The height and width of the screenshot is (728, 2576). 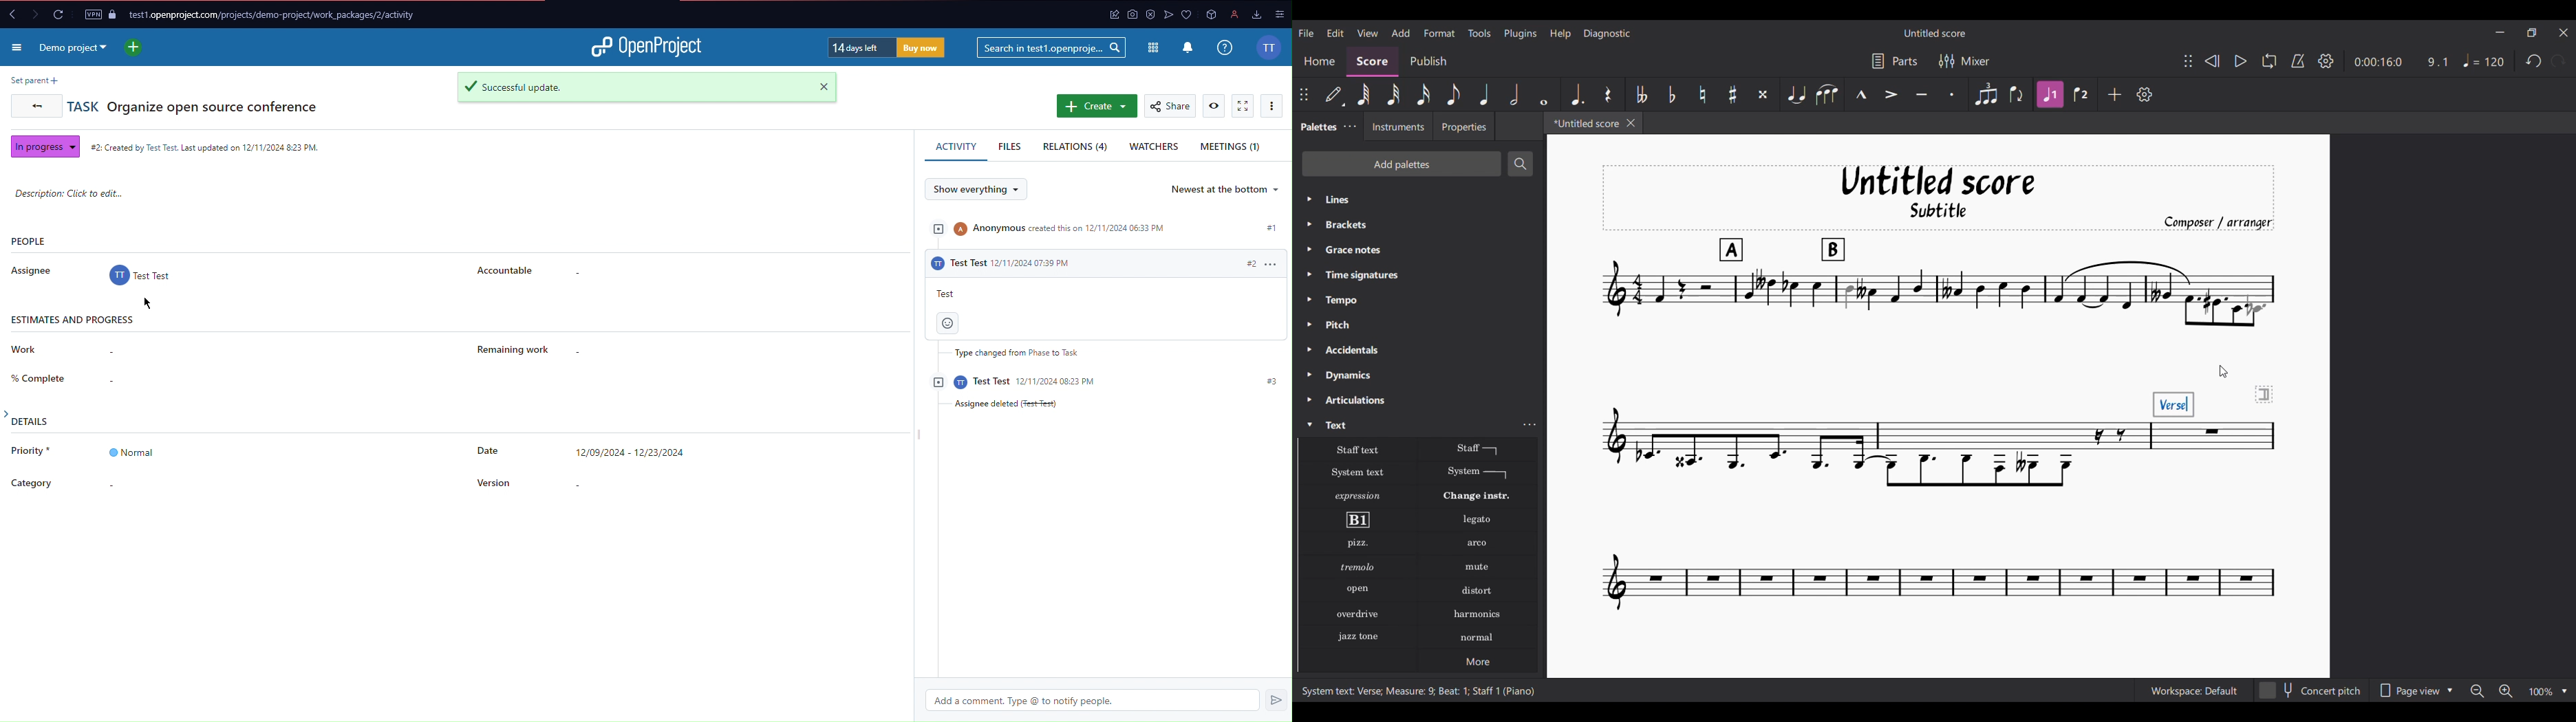 I want to click on 64th note, so click(x=1364, y=94).